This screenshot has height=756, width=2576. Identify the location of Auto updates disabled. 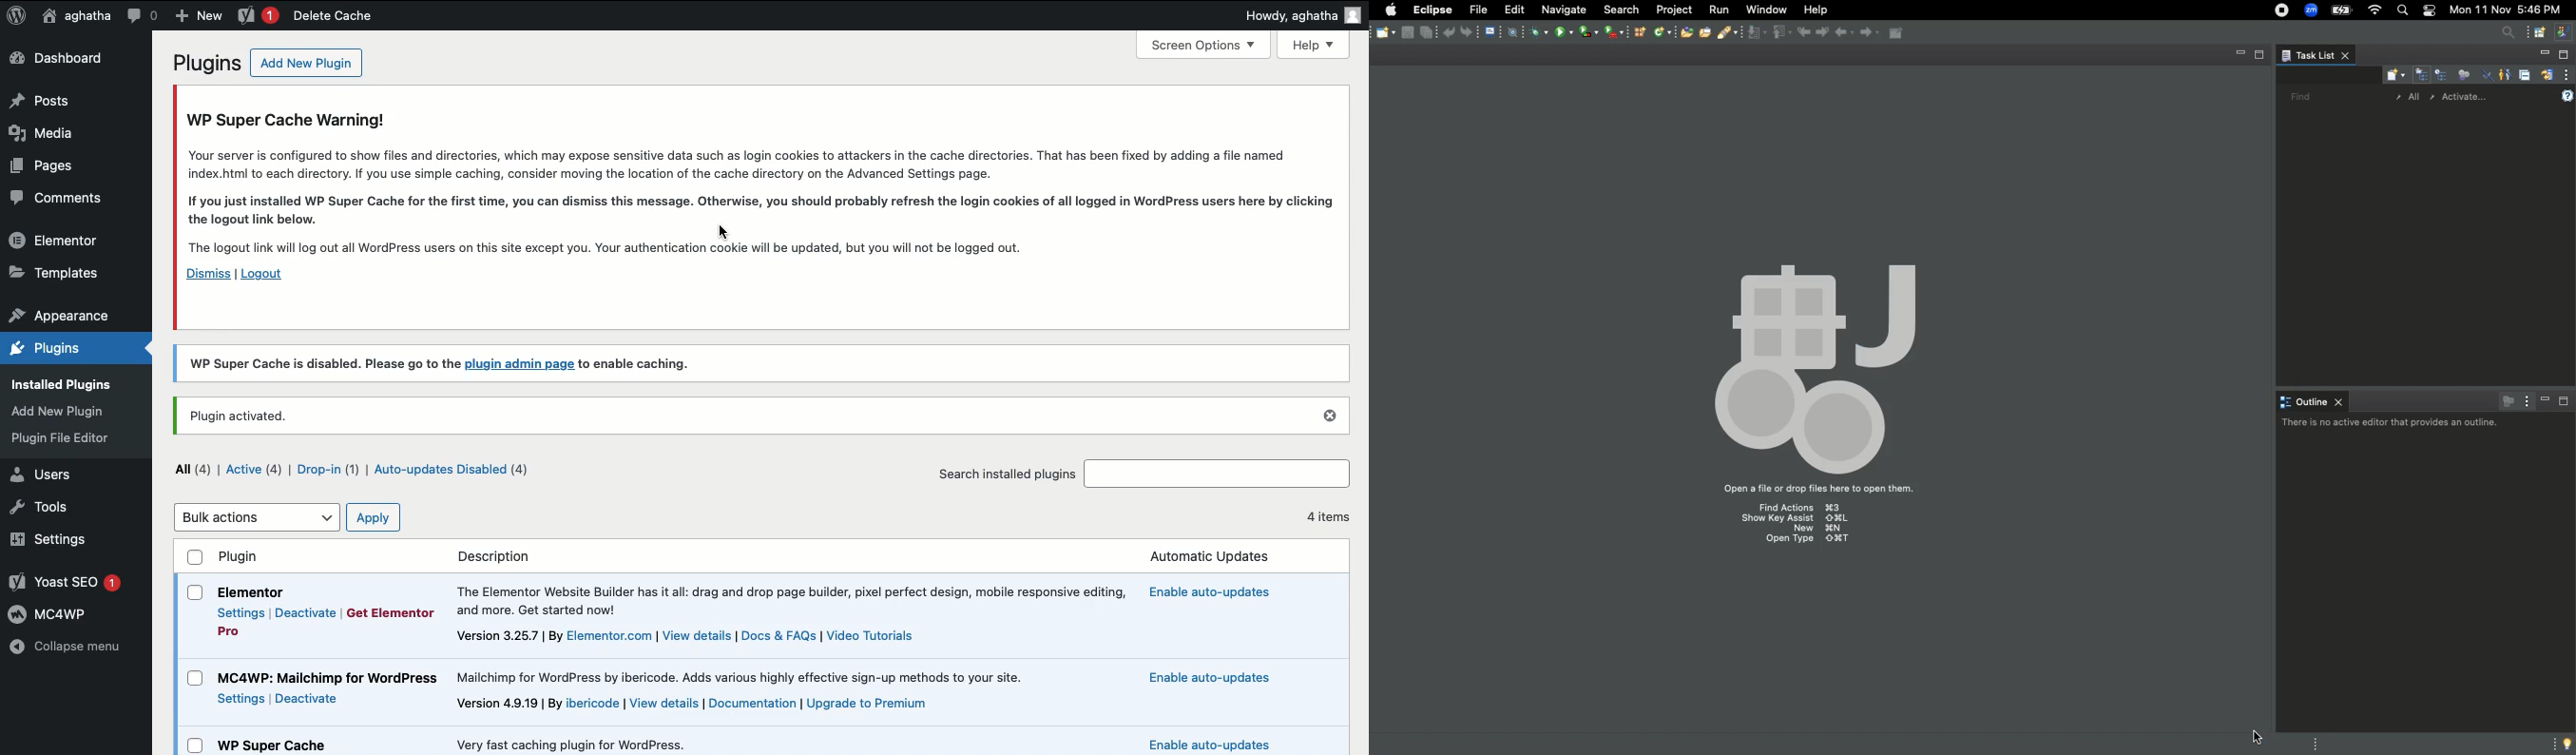
(455, 469).